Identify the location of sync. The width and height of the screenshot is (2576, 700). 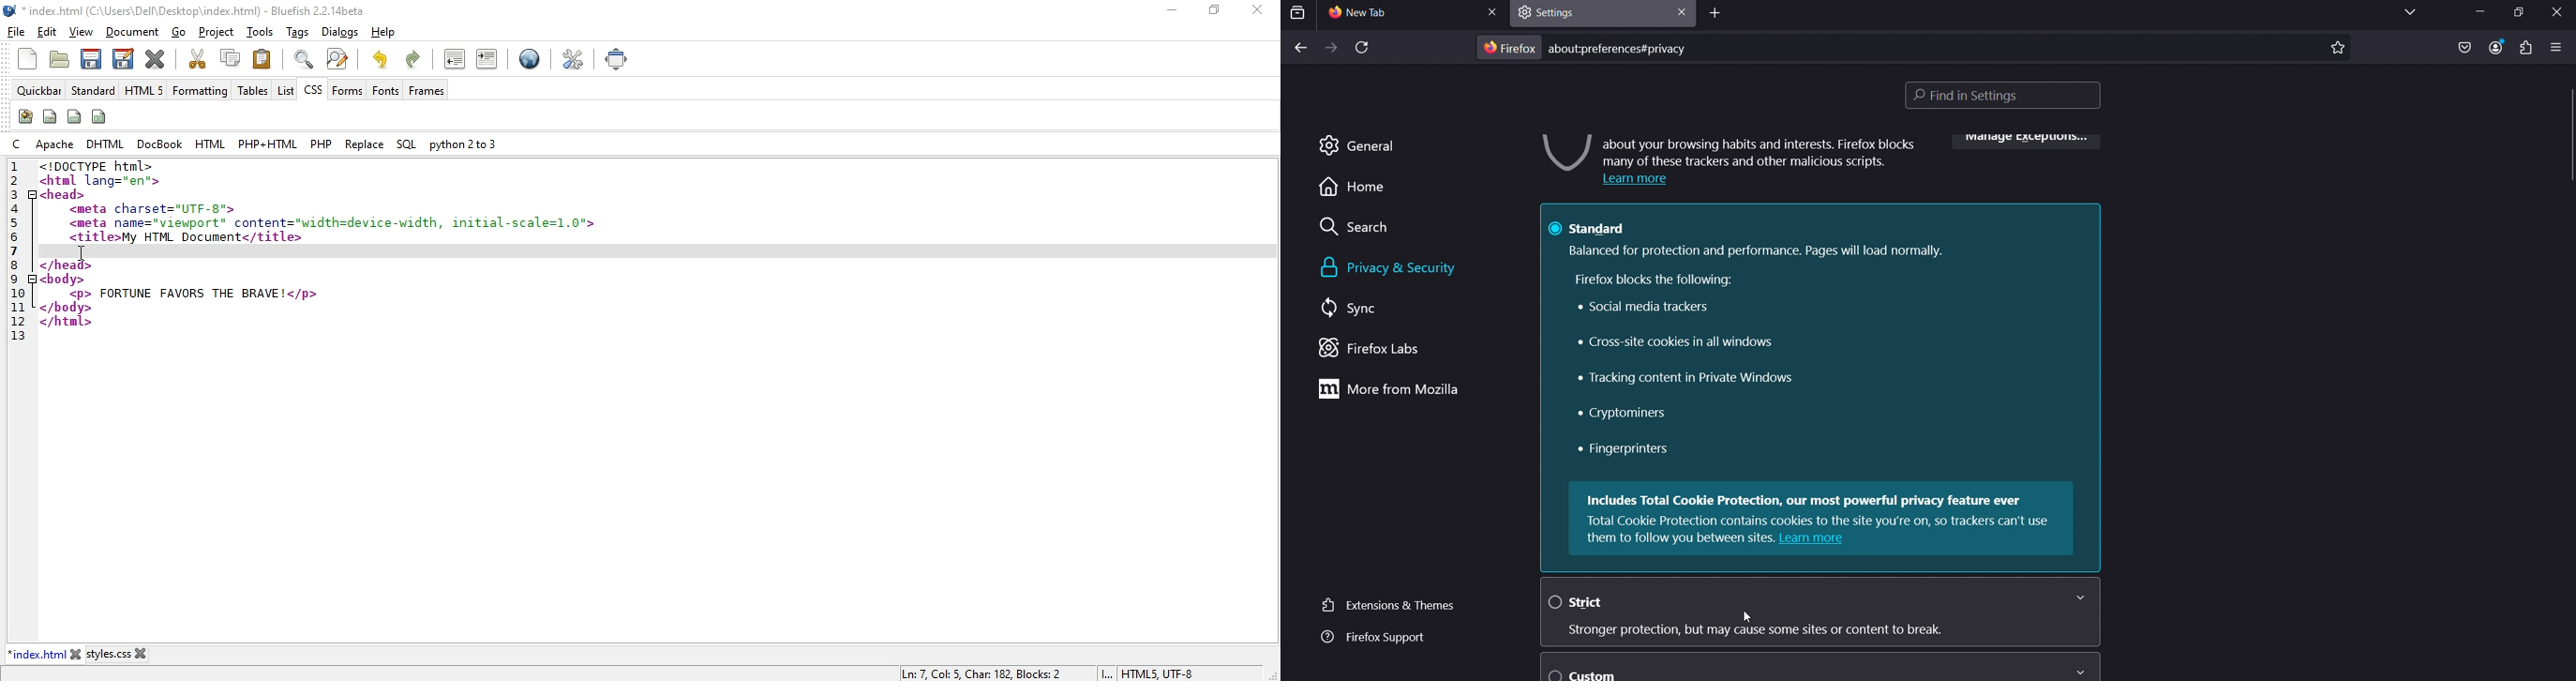
(1352, 309).